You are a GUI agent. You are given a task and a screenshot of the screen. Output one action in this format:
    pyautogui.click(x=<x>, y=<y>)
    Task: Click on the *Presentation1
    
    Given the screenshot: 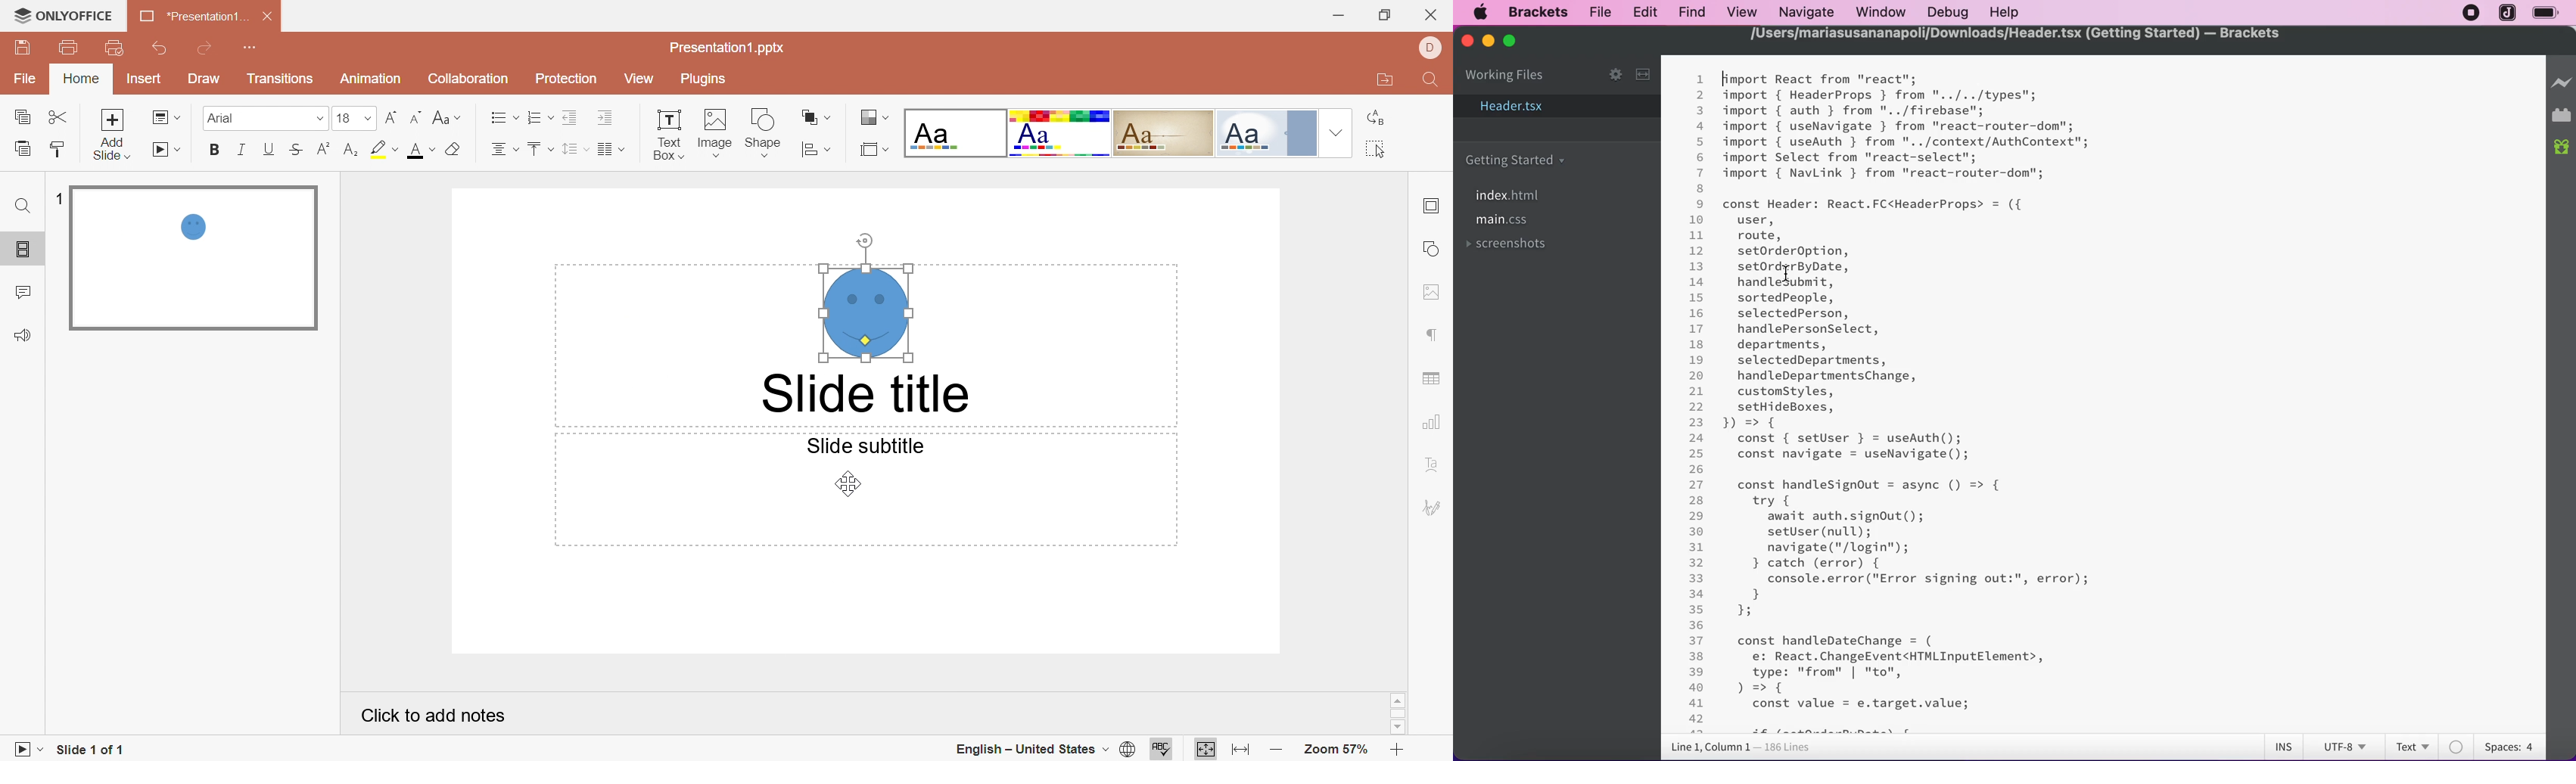 What is the action you would take?
    pyautogui.click(x=191, y=18)
    